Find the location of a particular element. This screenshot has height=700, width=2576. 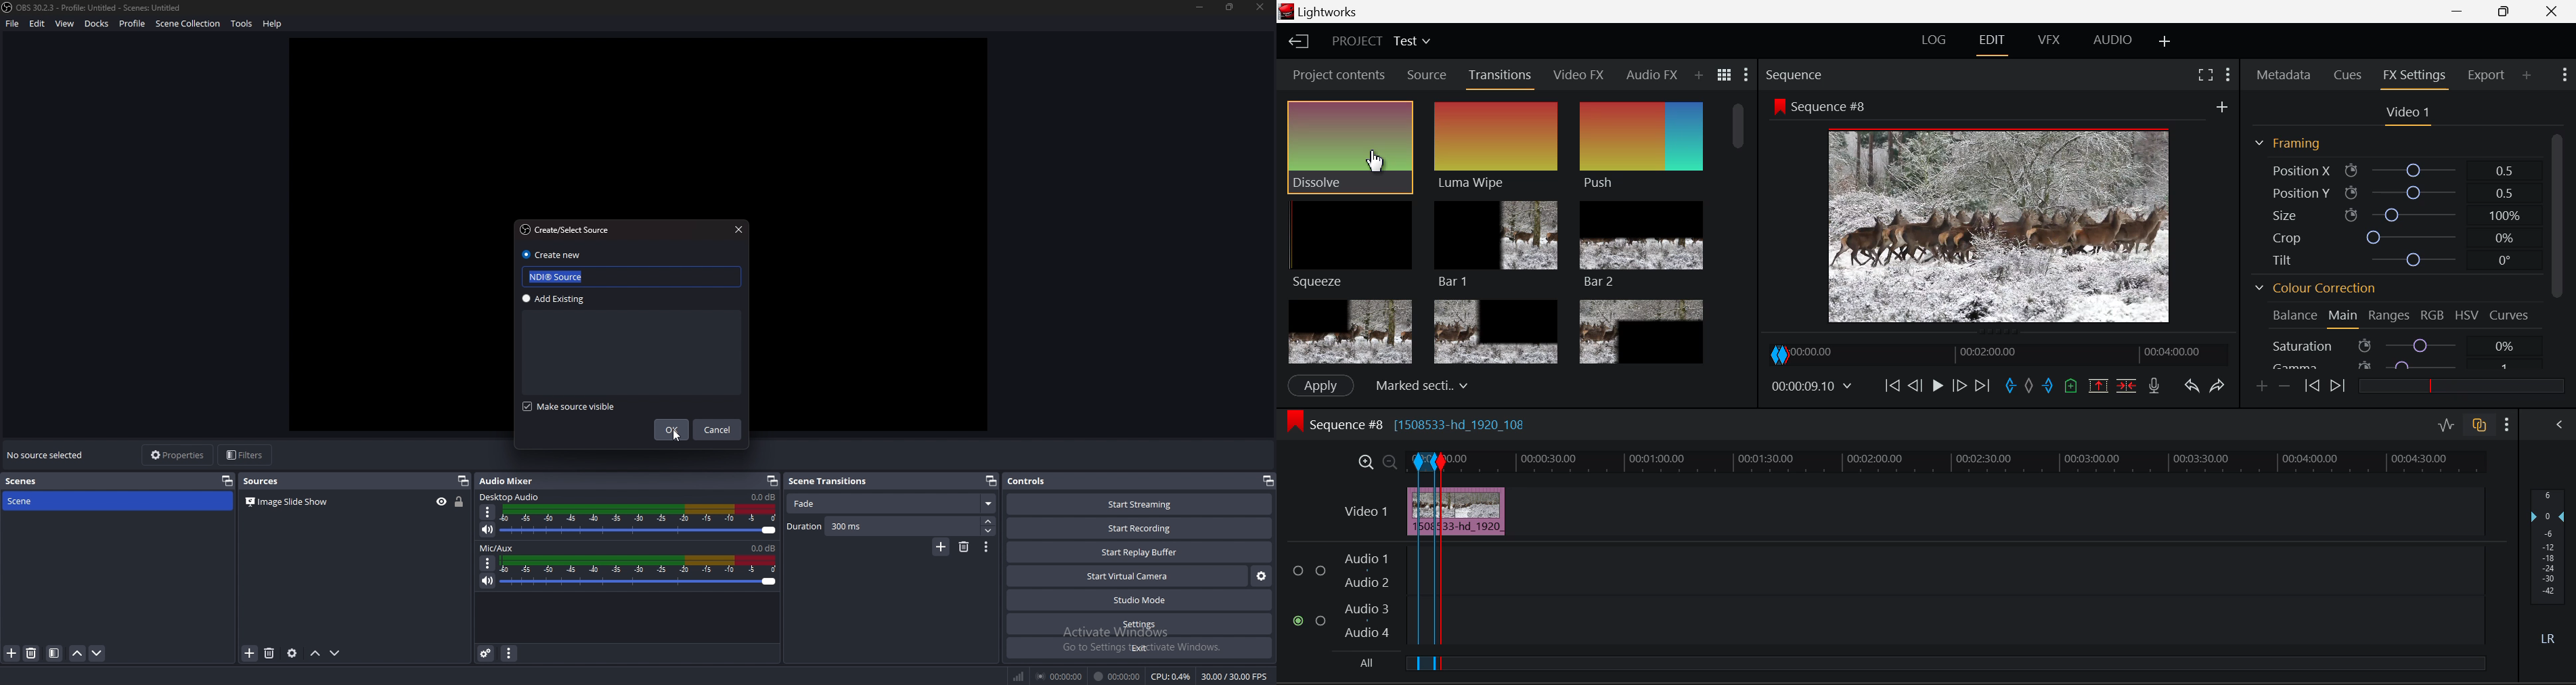

Cursor MOUSE_DOWN on Dissolve is located at coordinates (1351, 146).